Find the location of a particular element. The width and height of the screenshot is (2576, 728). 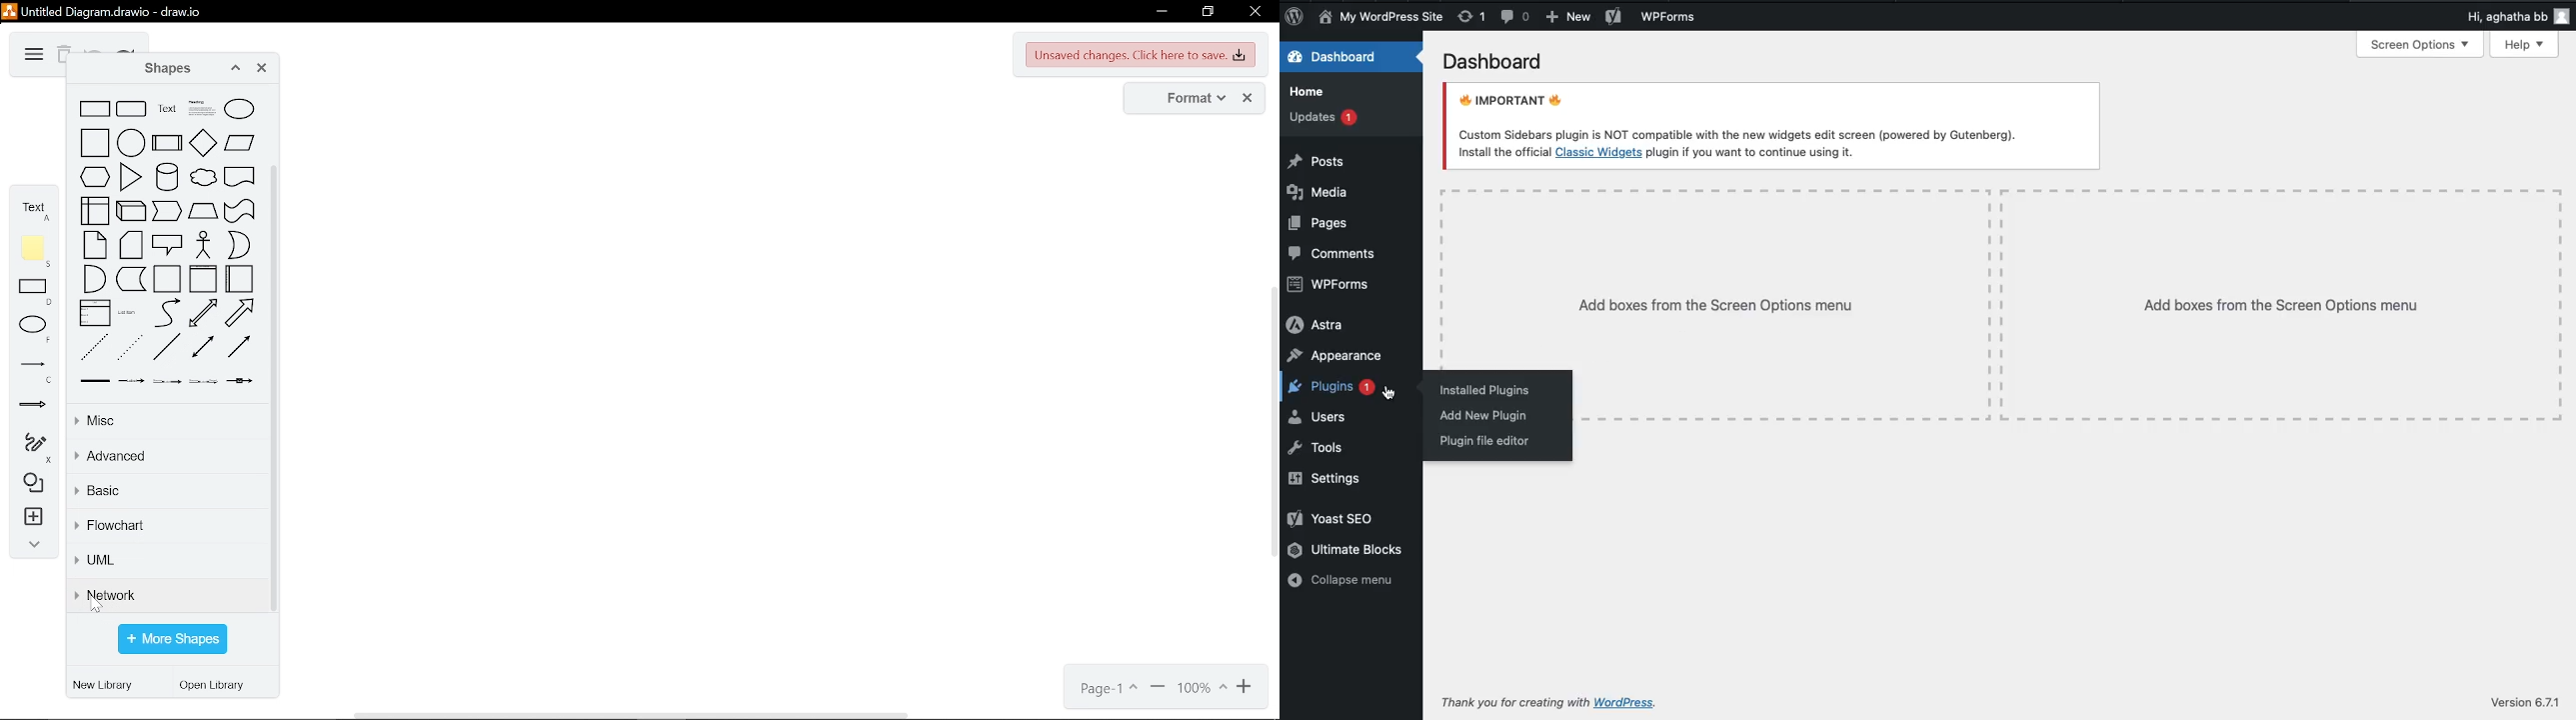

arrows is located at coordinates (33, 408).